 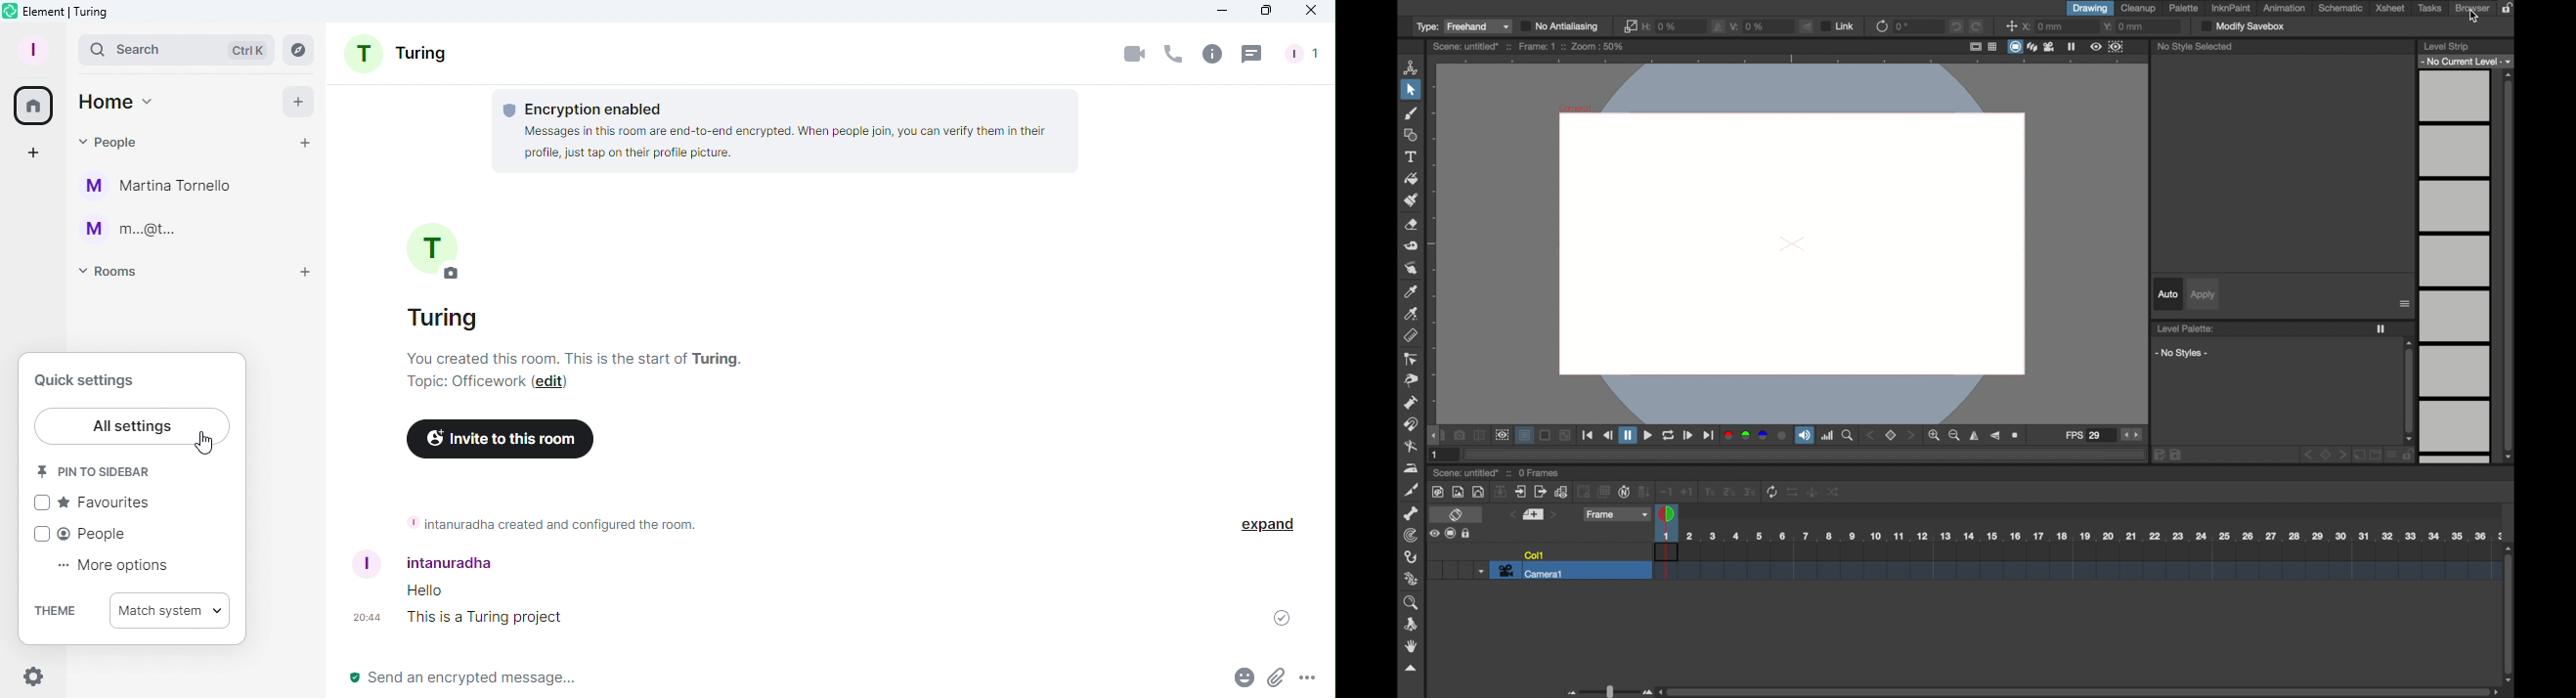 I want to click on color picker tool, so click(x=1410, y=293).